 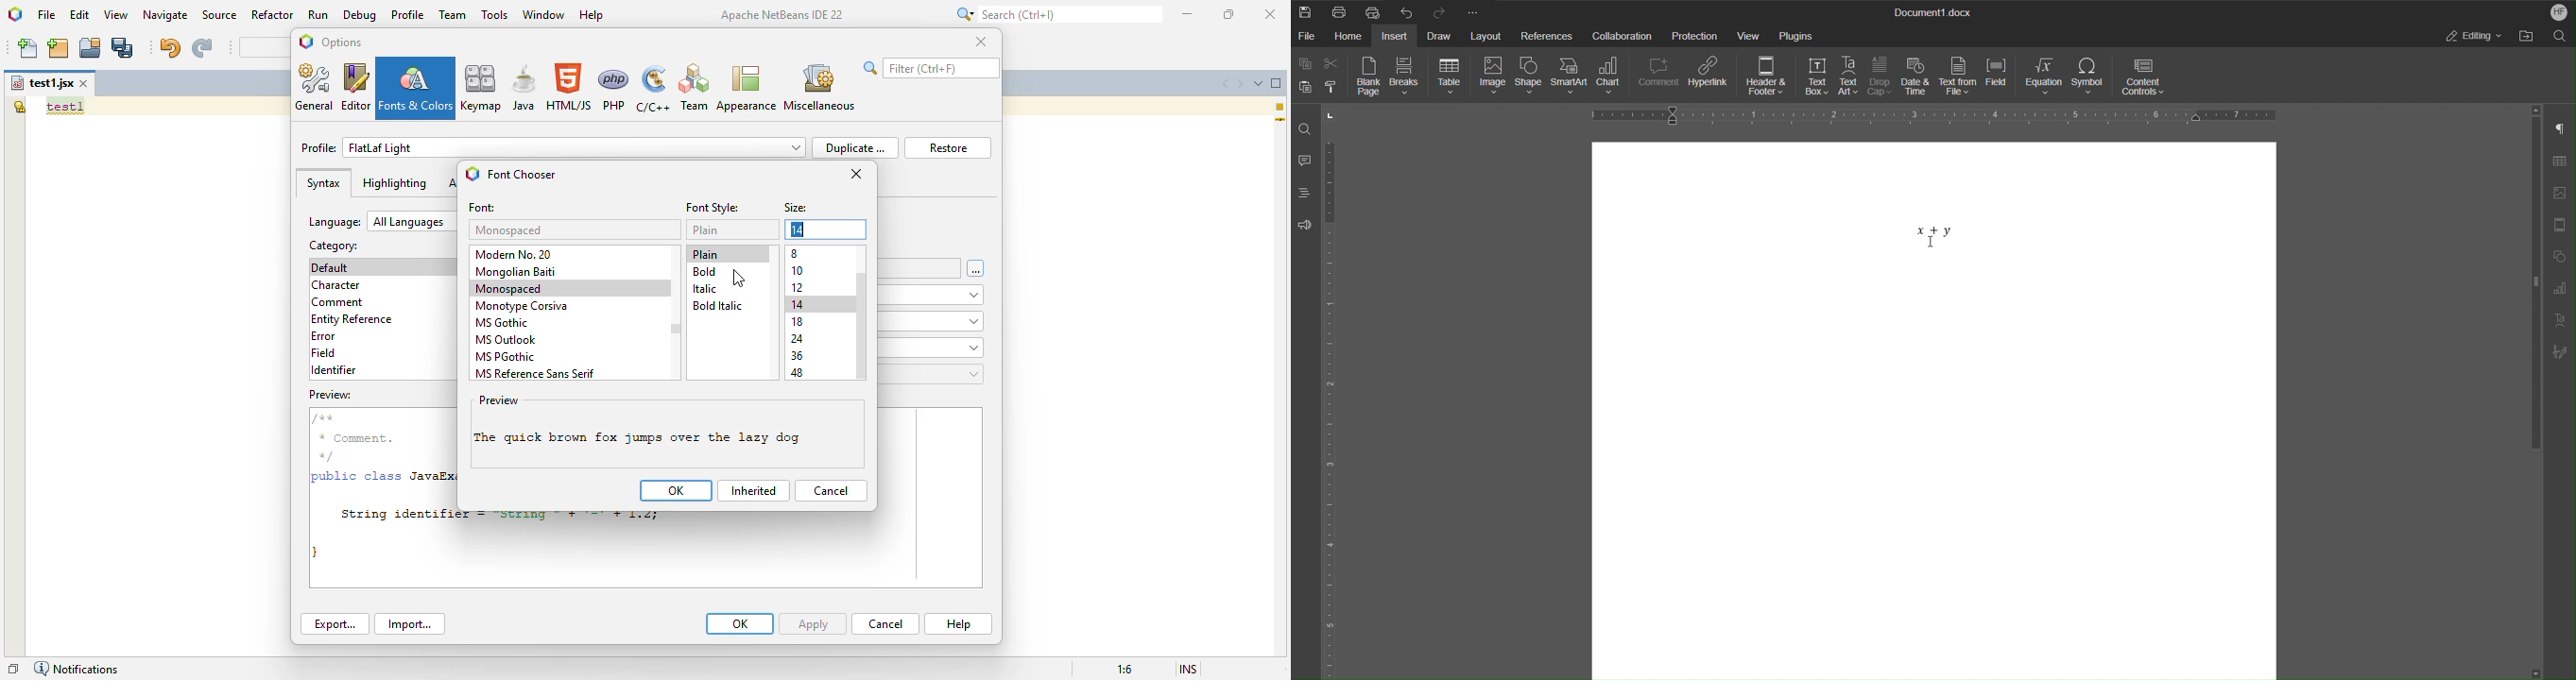 What do you see at coordinates (2560, 163) in the screenshot?
I see `Table` at bounding box center [2560, 163].